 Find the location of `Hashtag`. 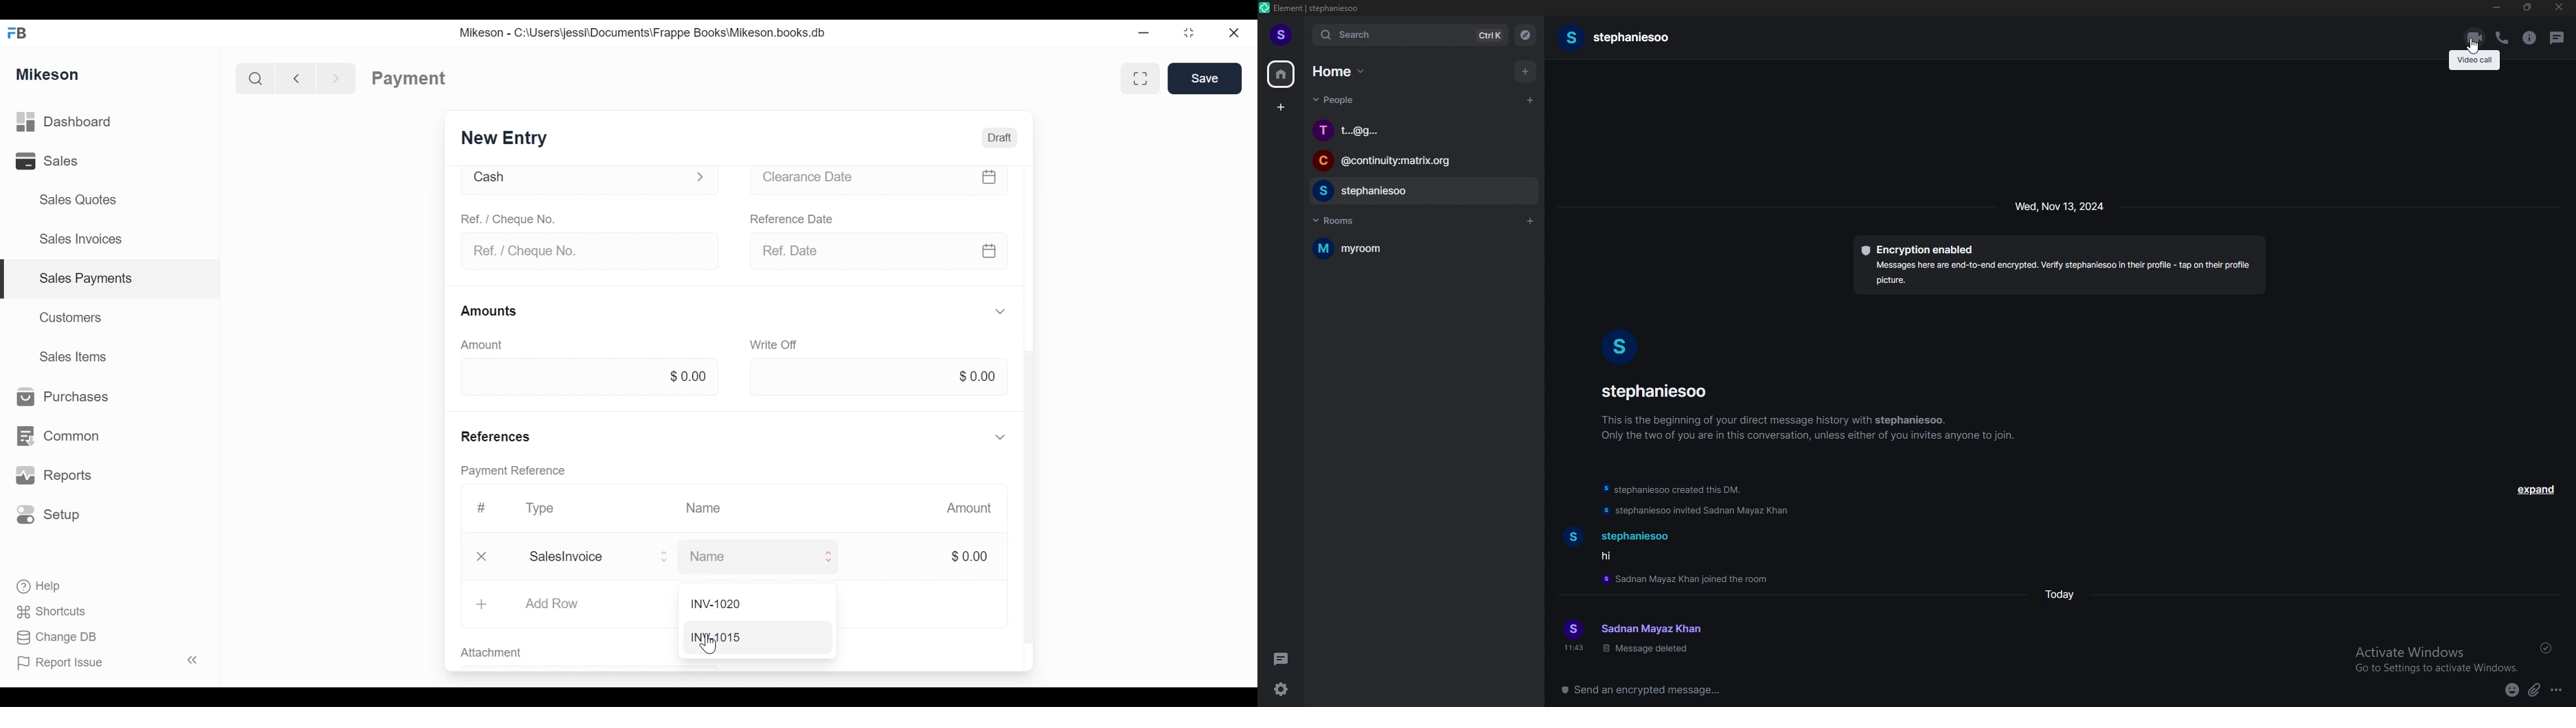

Hashtag is located at coordinates (481, 509).